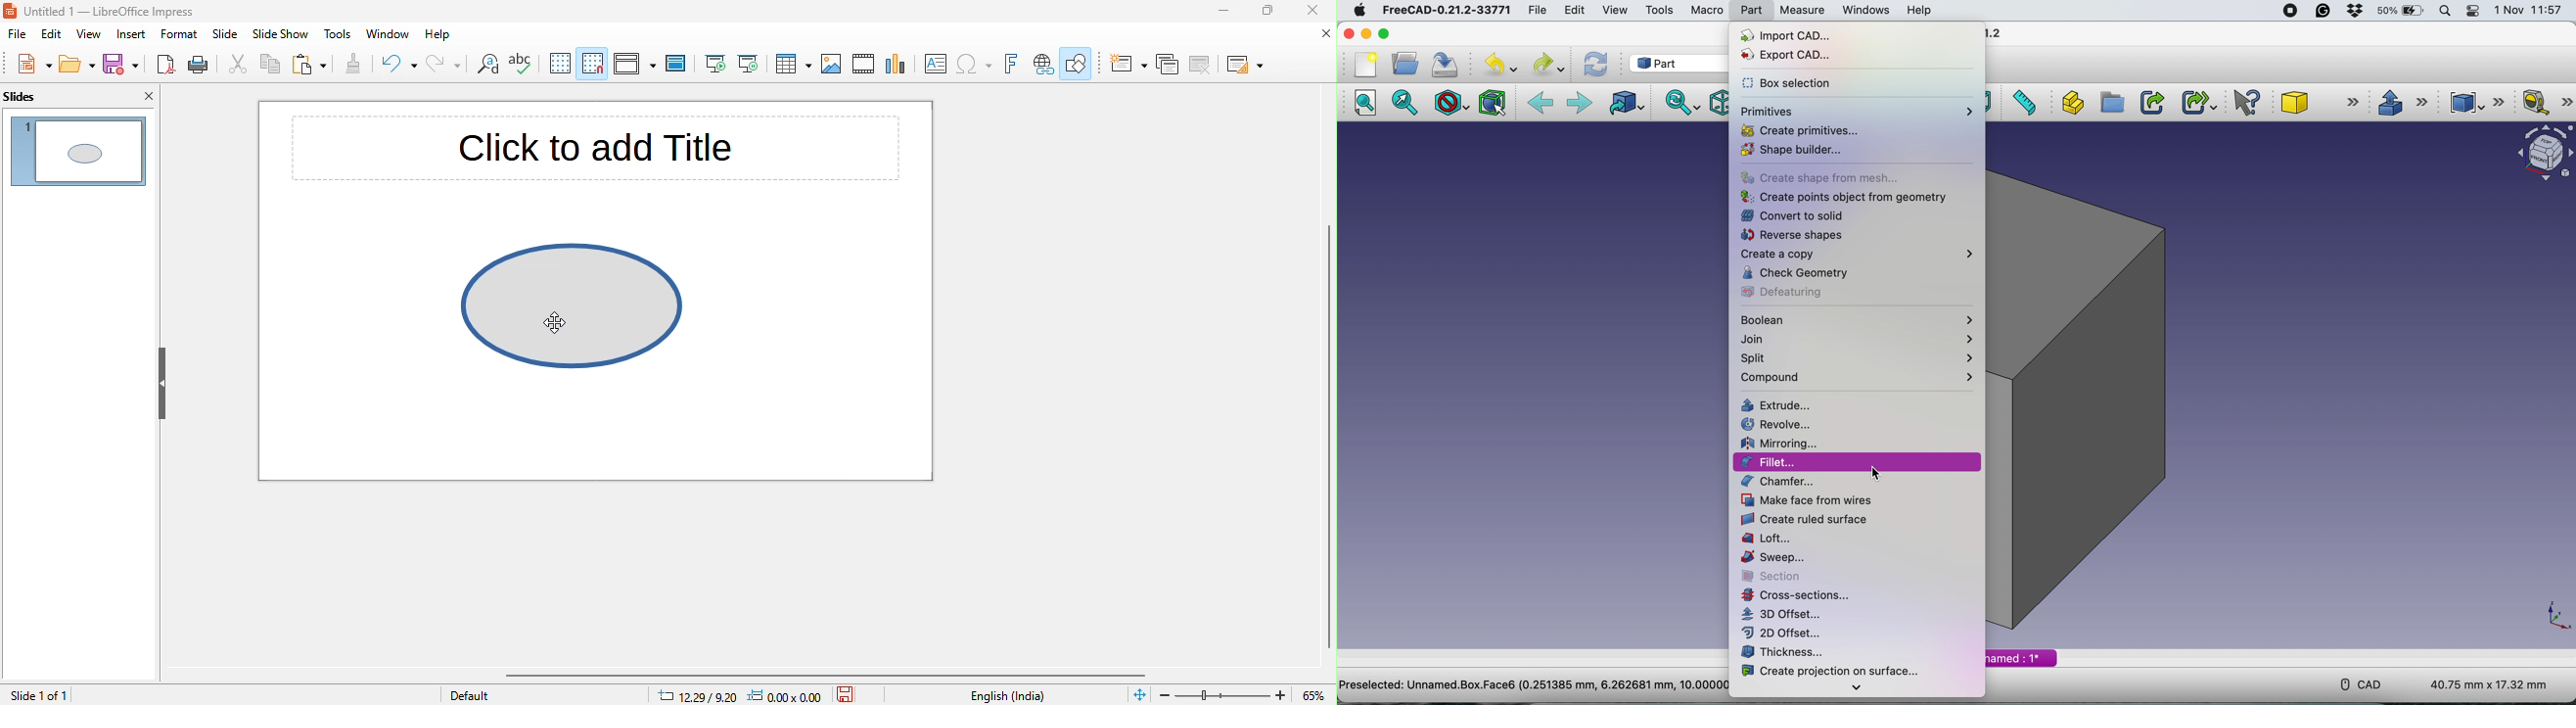 The image size is (2576, 728). Describe the element at coordinates (1384, 33) in the screenshot. I see `maximise` at that location.